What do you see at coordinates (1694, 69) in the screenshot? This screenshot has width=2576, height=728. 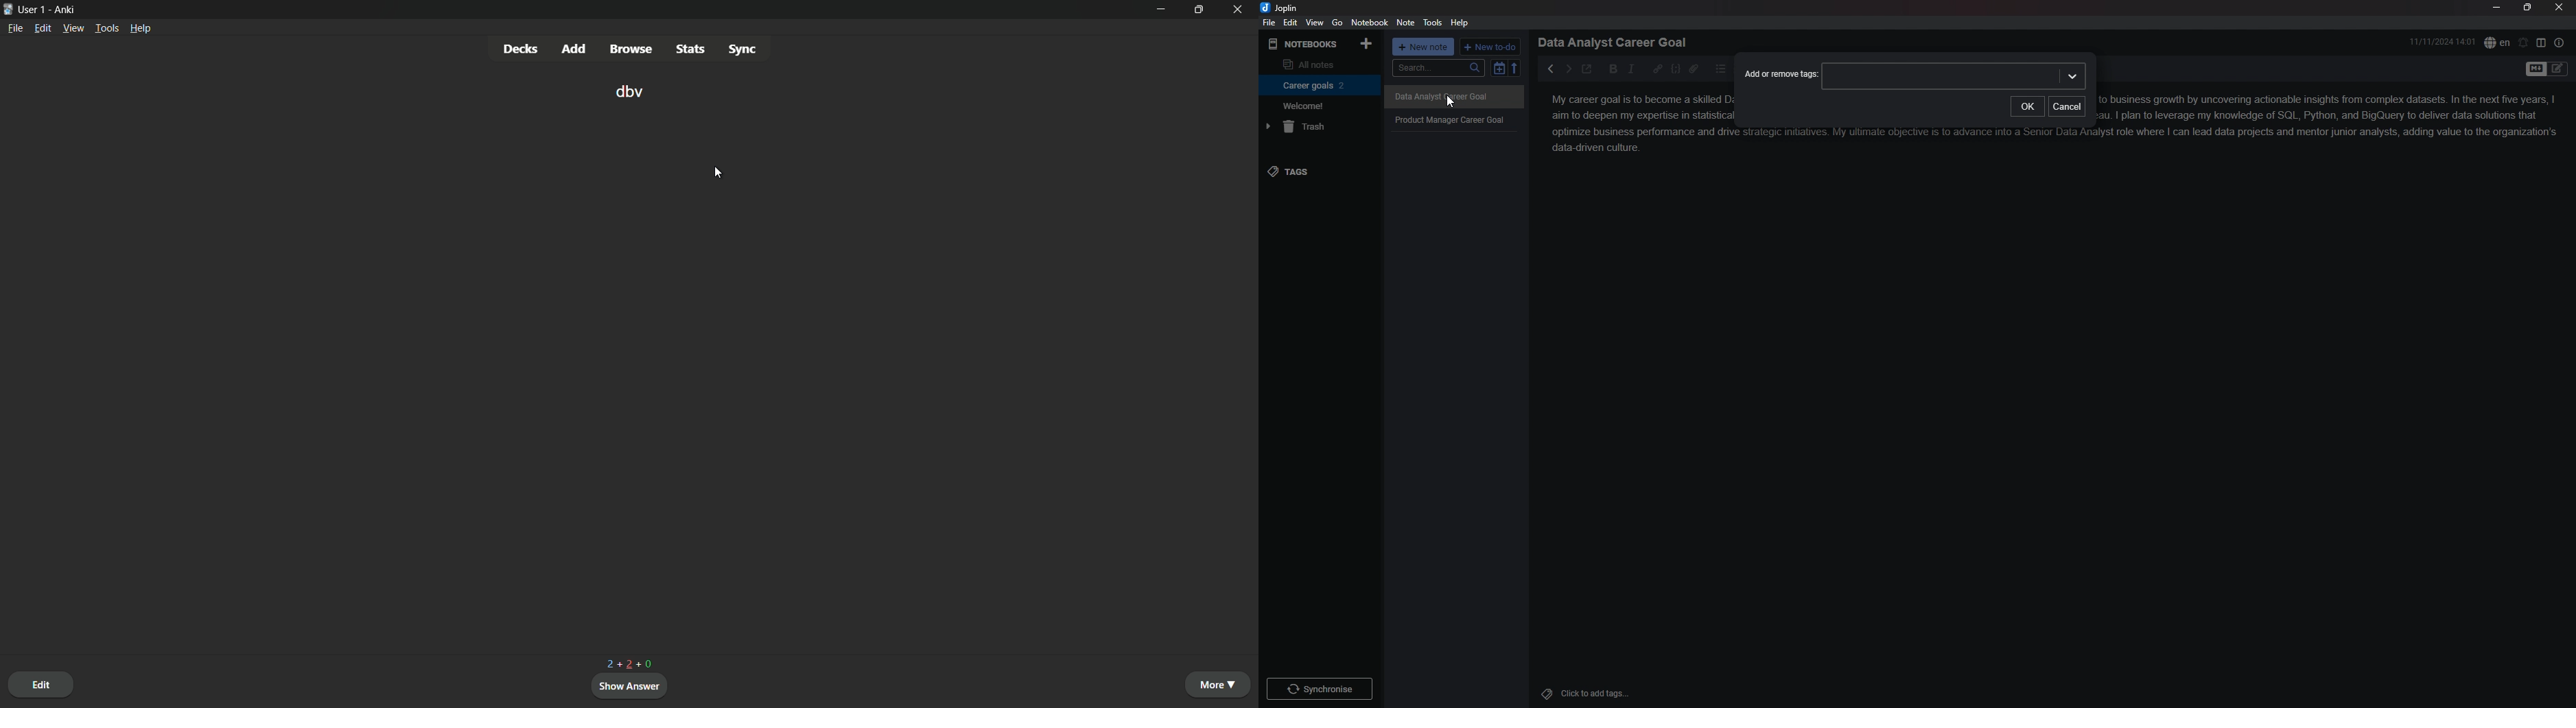 I see `attachment` at bounding box center [1694, 69].